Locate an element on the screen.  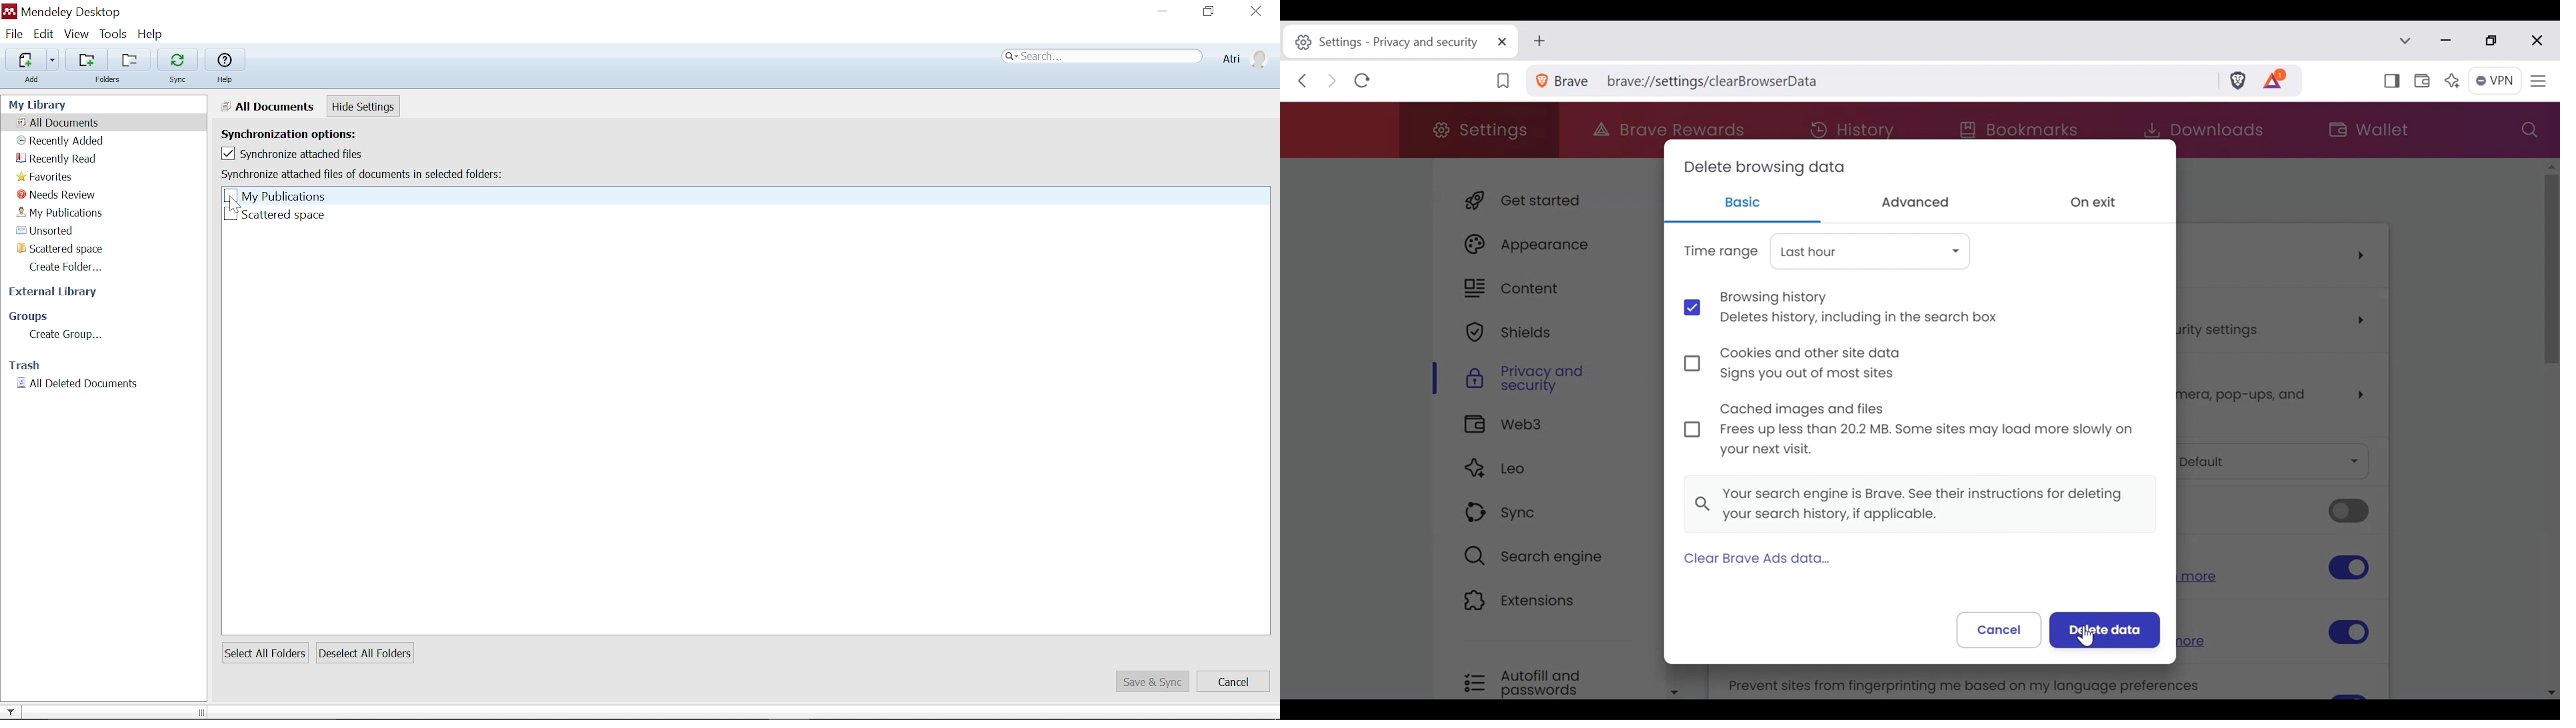
Restore down is located at coordinates (1209, 12).